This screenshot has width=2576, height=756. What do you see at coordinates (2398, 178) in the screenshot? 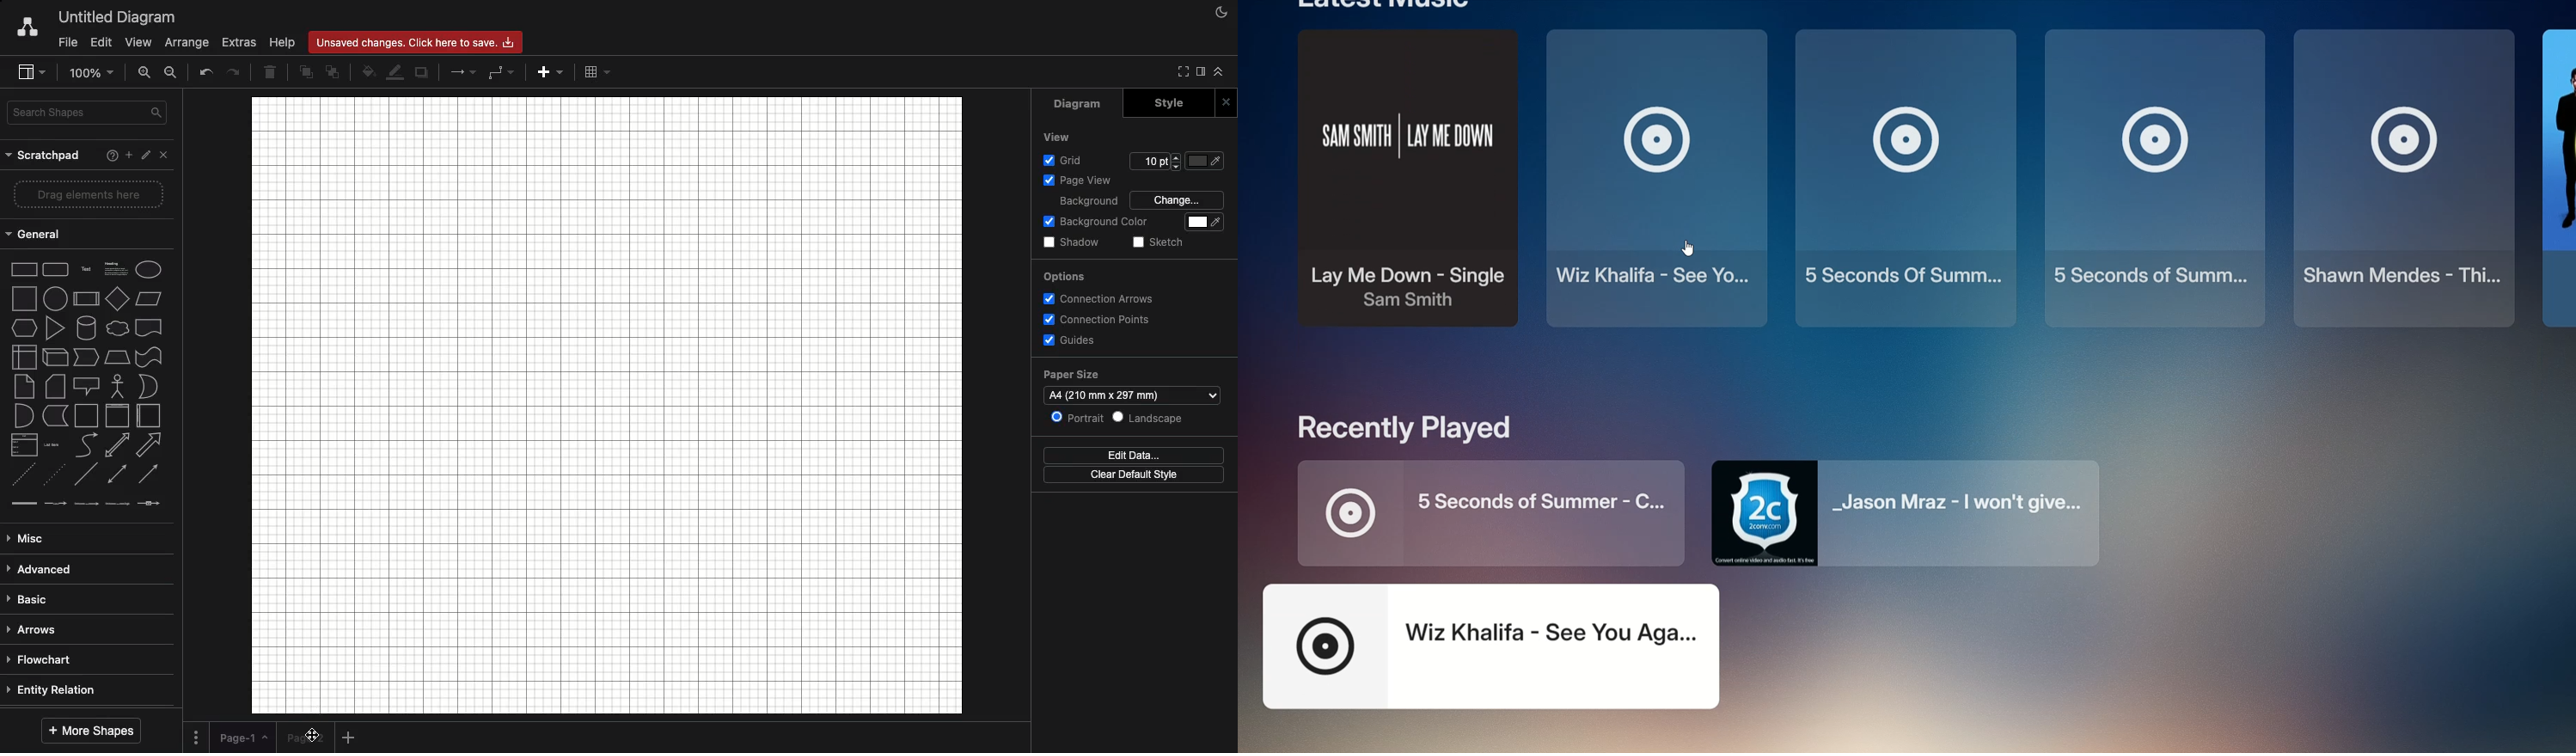
I see `Shawn Mendes` at bounding box center [2398, 178].